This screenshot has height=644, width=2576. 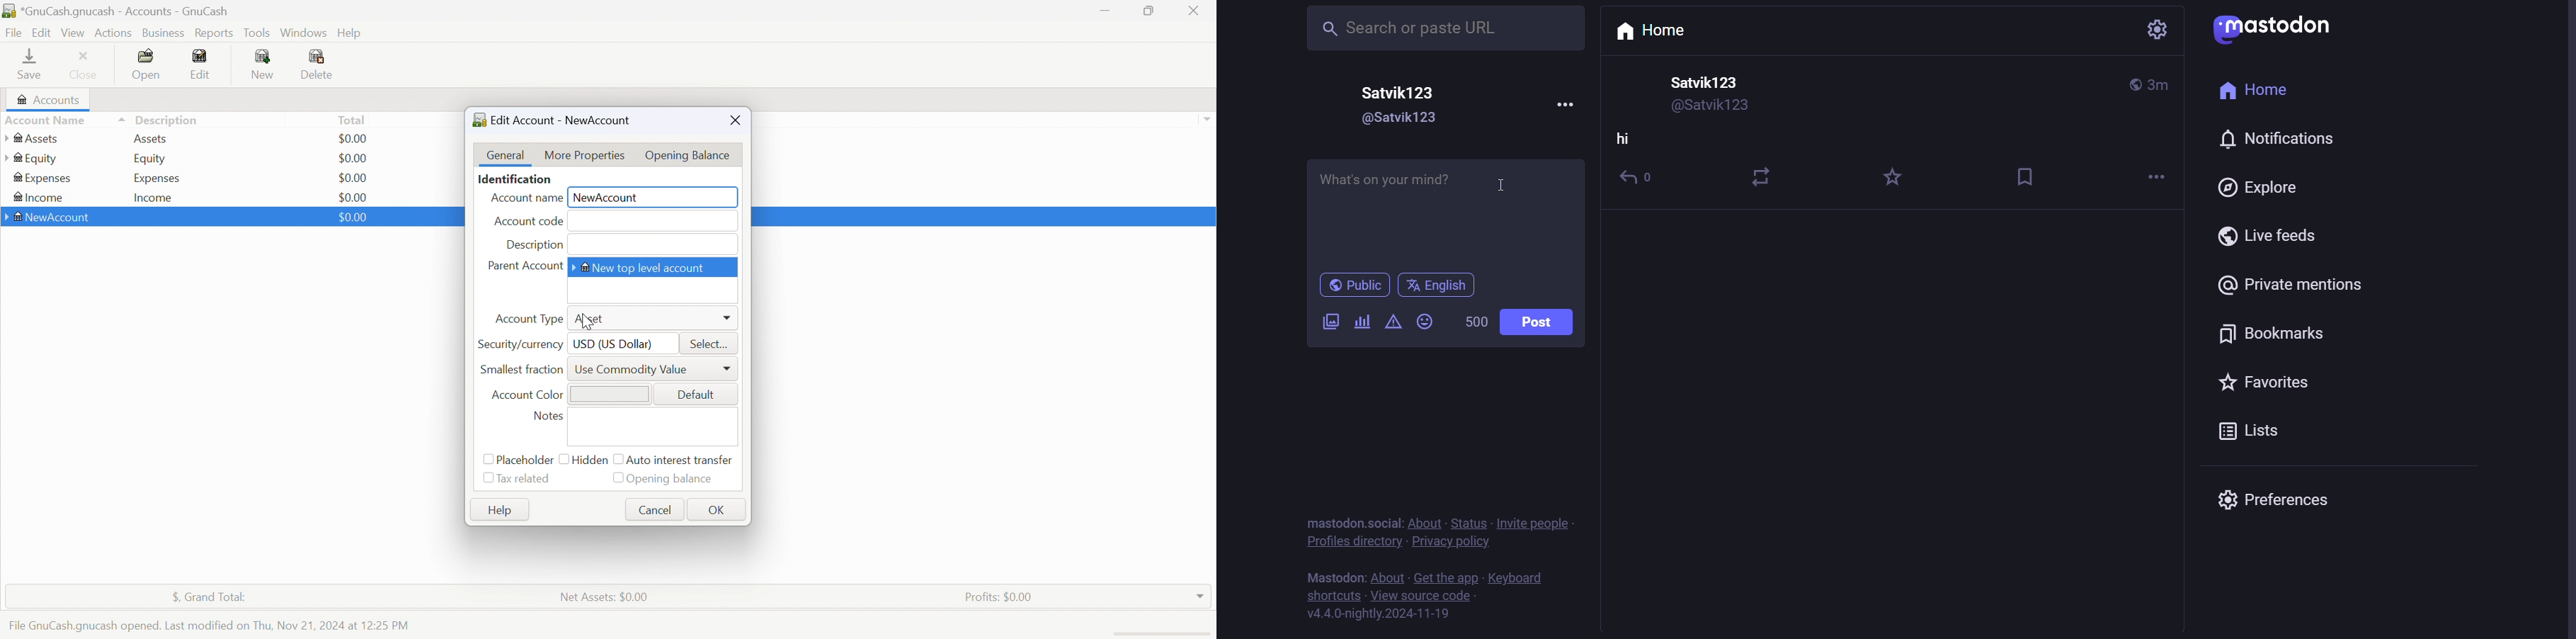 I want to click on Tools, so click(x=258, y=32).